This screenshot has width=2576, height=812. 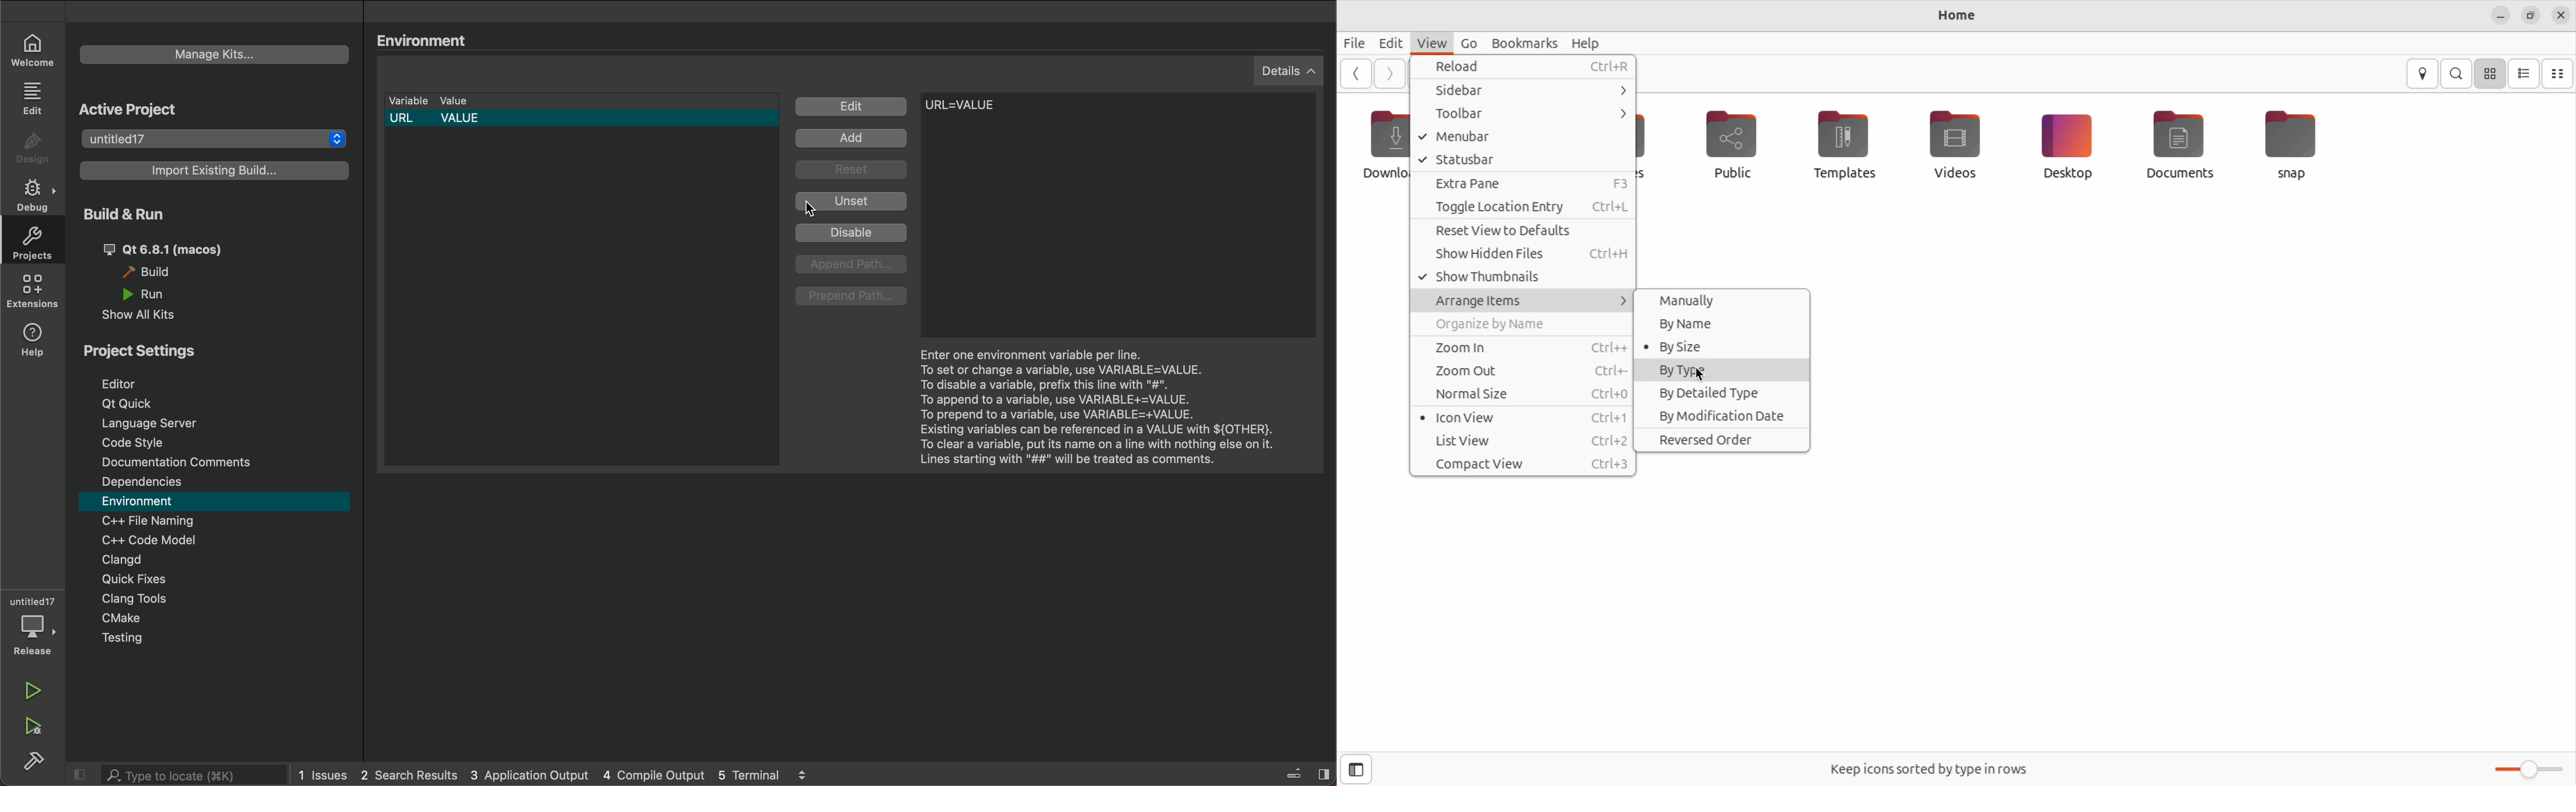 What do you see at coordinates (2424, 74) in the screenshot?
I see `location` at bounding box center [2424, 74].